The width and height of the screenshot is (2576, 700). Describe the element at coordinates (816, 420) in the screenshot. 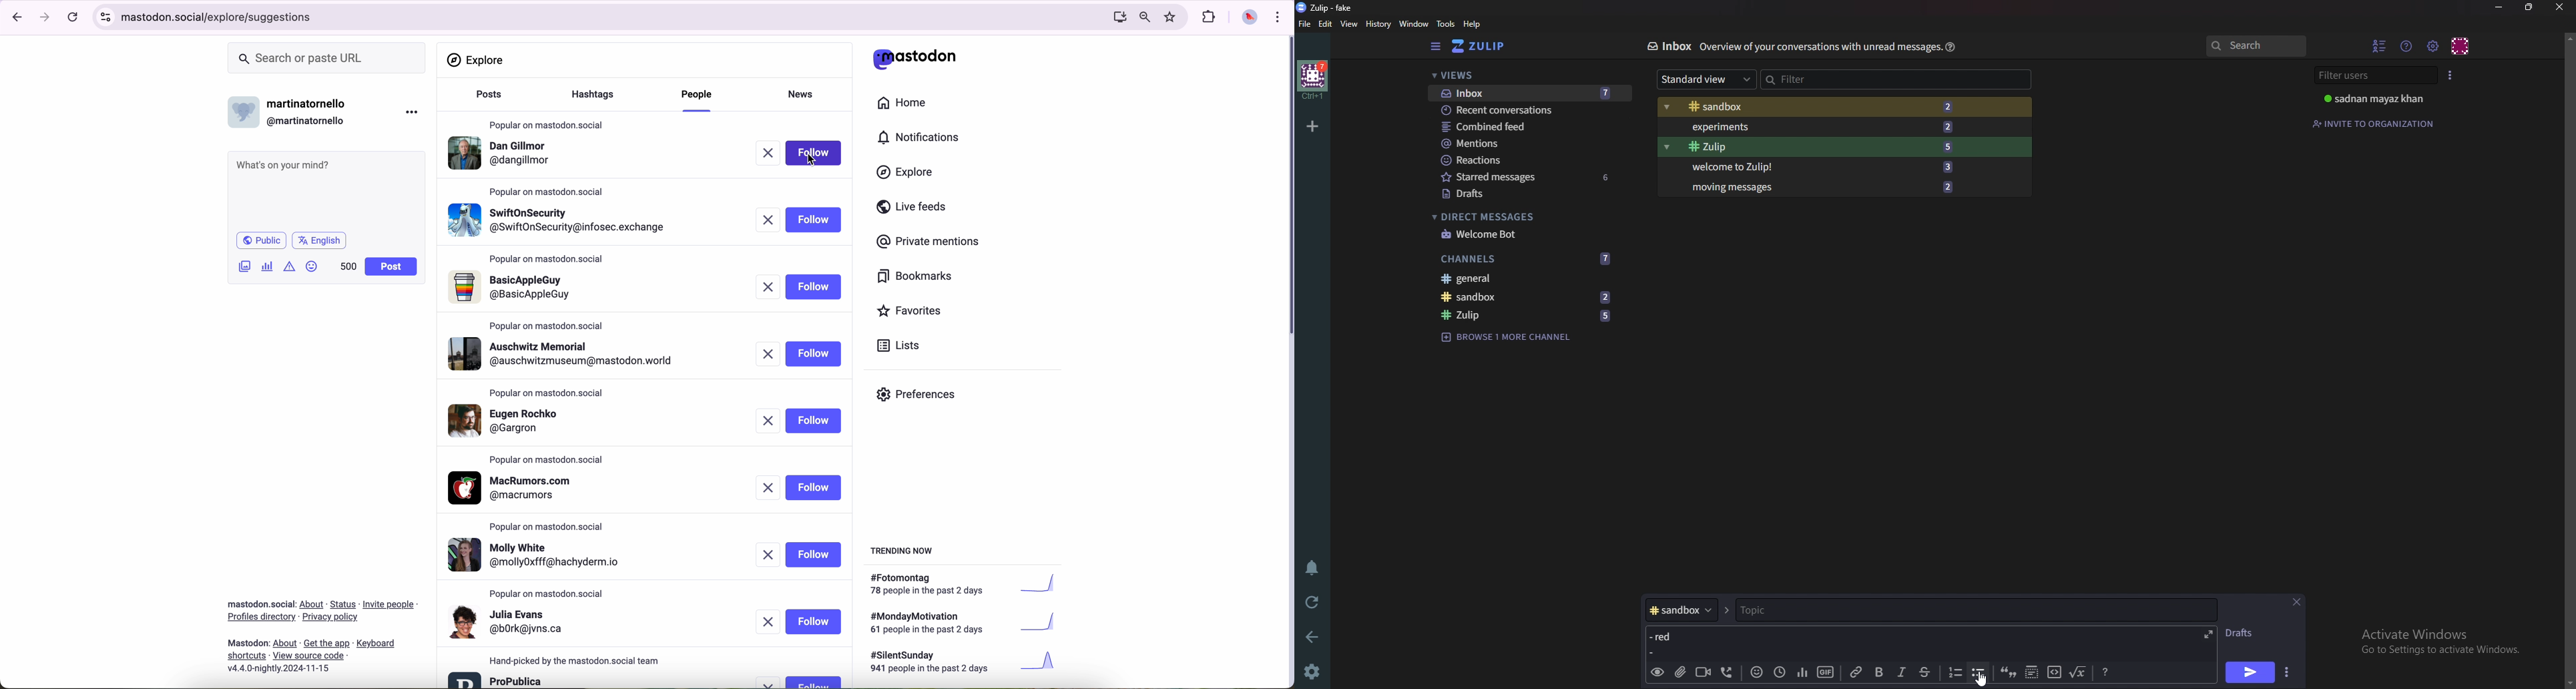

I see `follow button` at that location.